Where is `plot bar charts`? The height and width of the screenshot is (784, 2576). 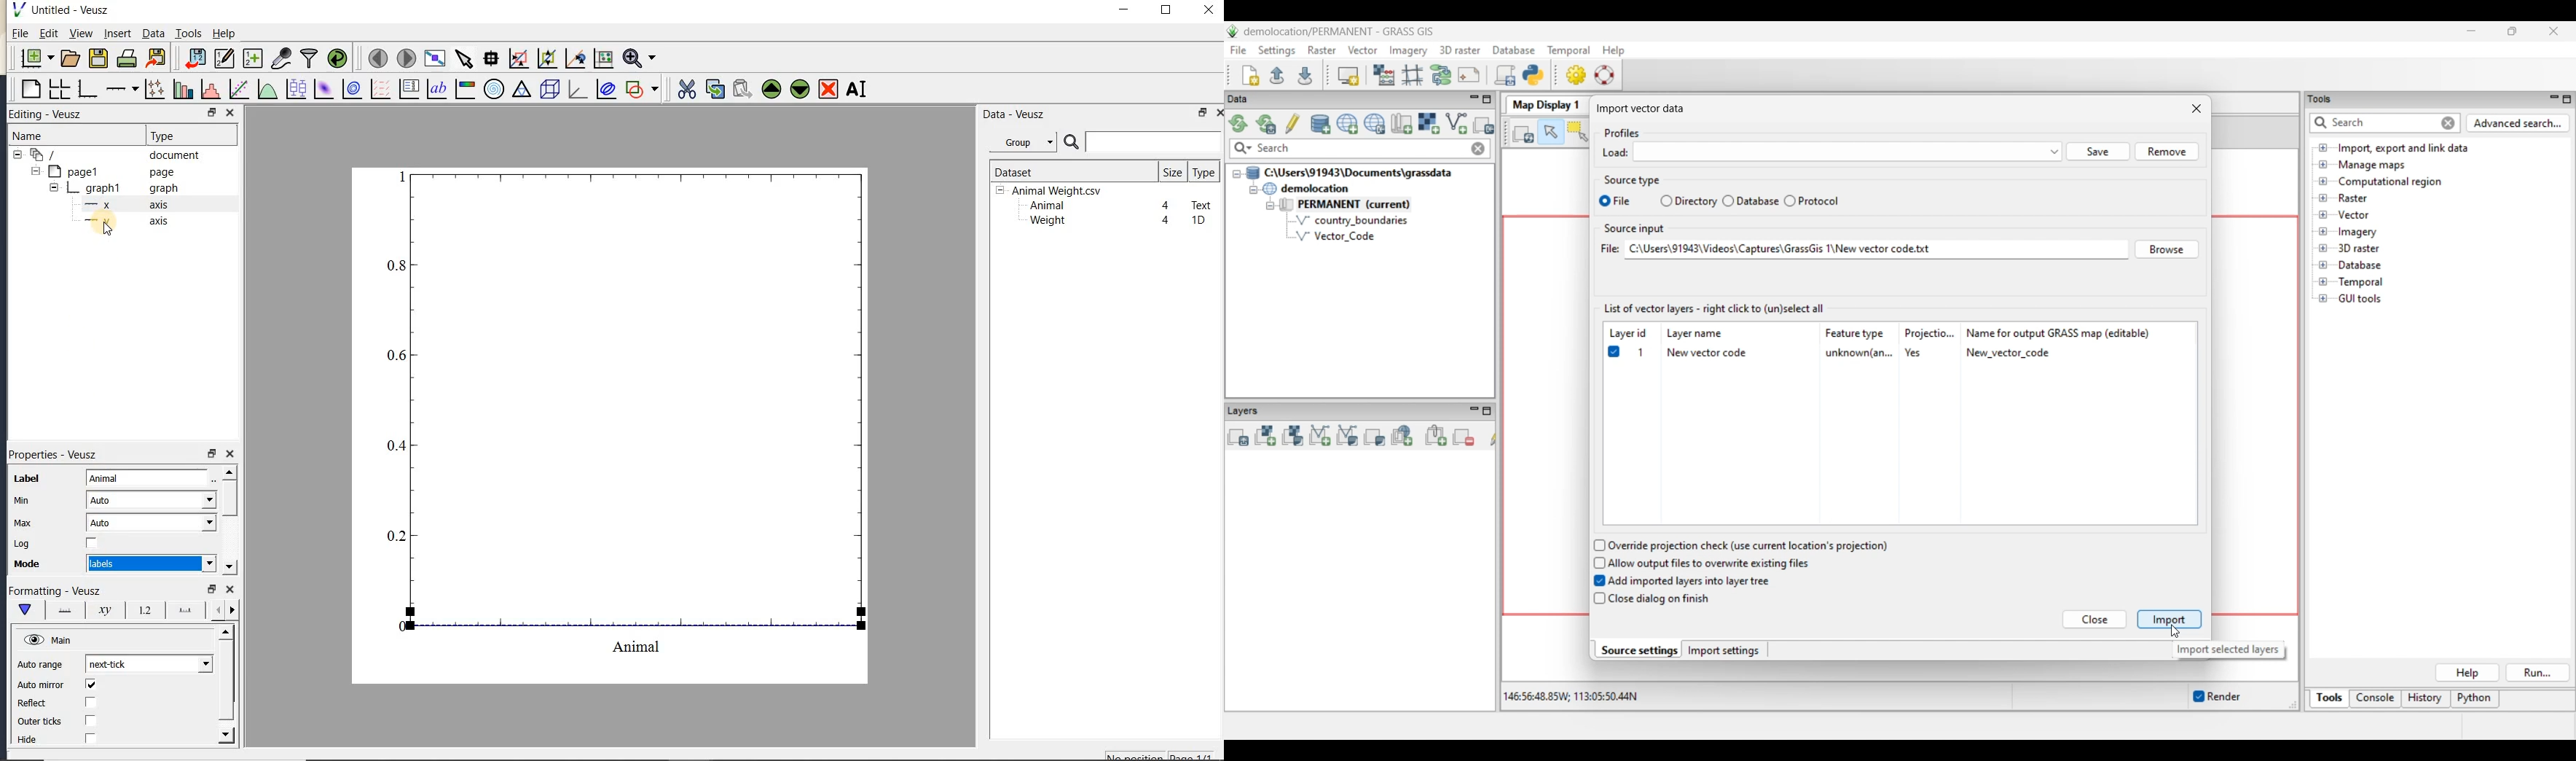
plot bar charts is located at coordinates (183, 89).